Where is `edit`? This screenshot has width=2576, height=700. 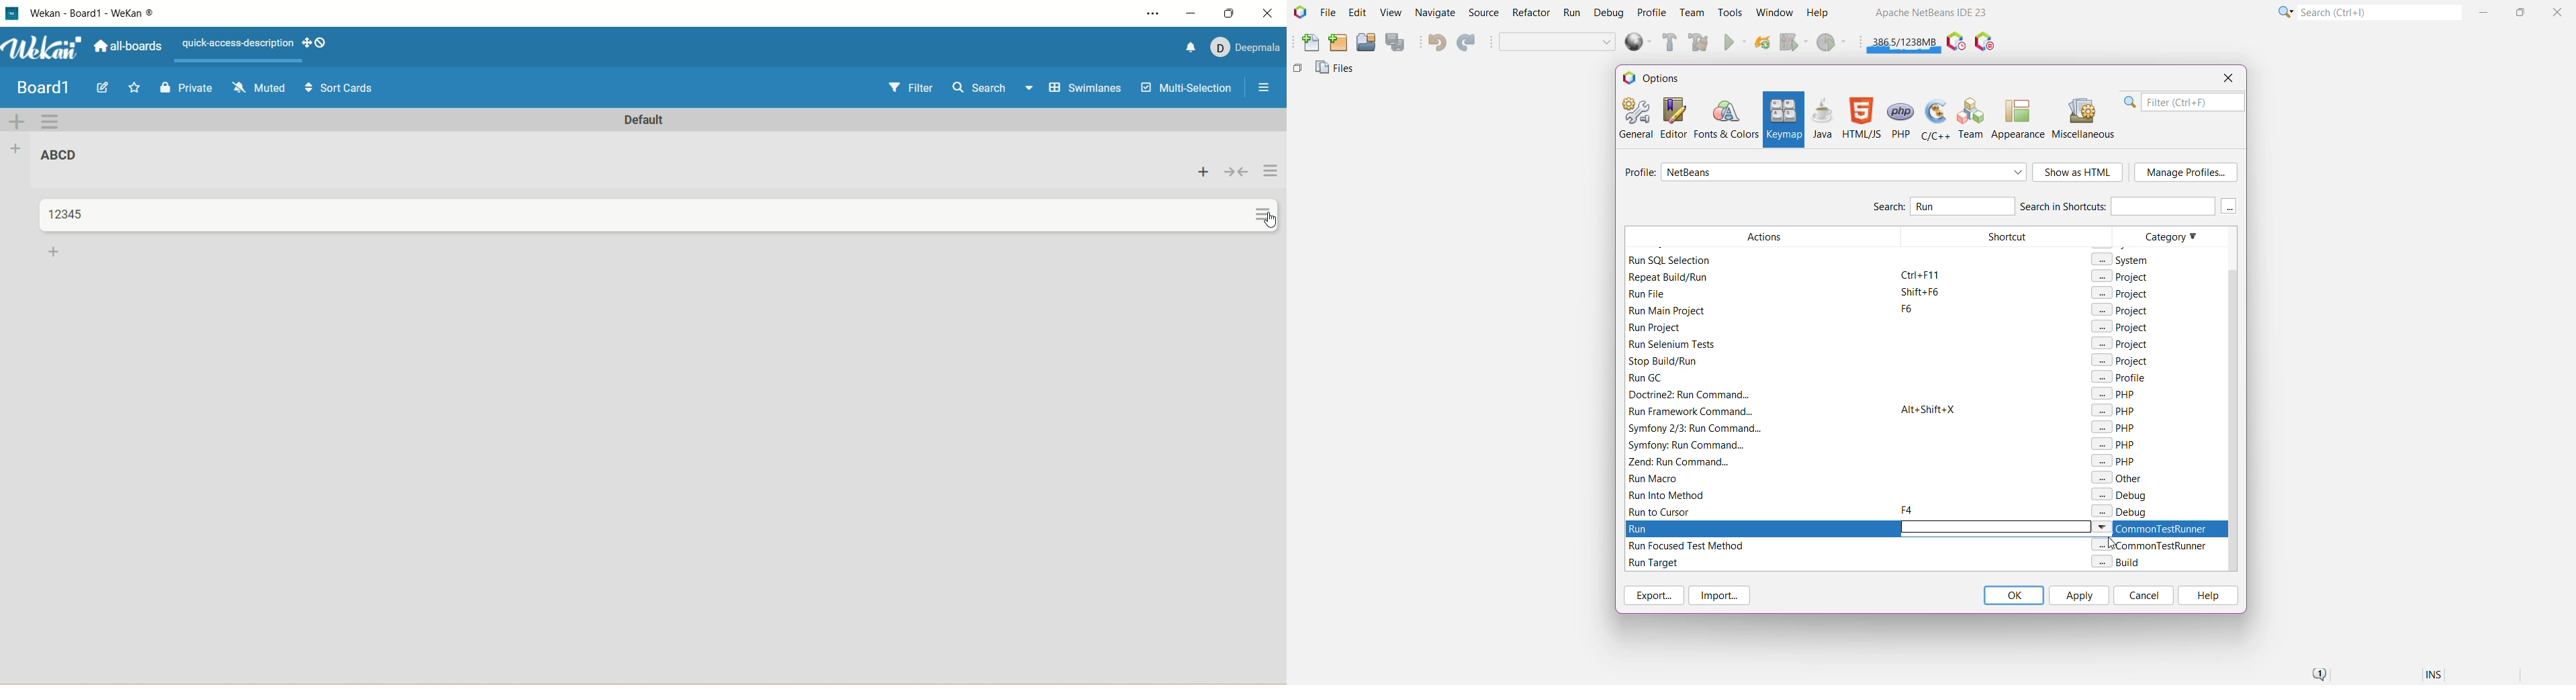 edit is located at coordinates (106, 88).